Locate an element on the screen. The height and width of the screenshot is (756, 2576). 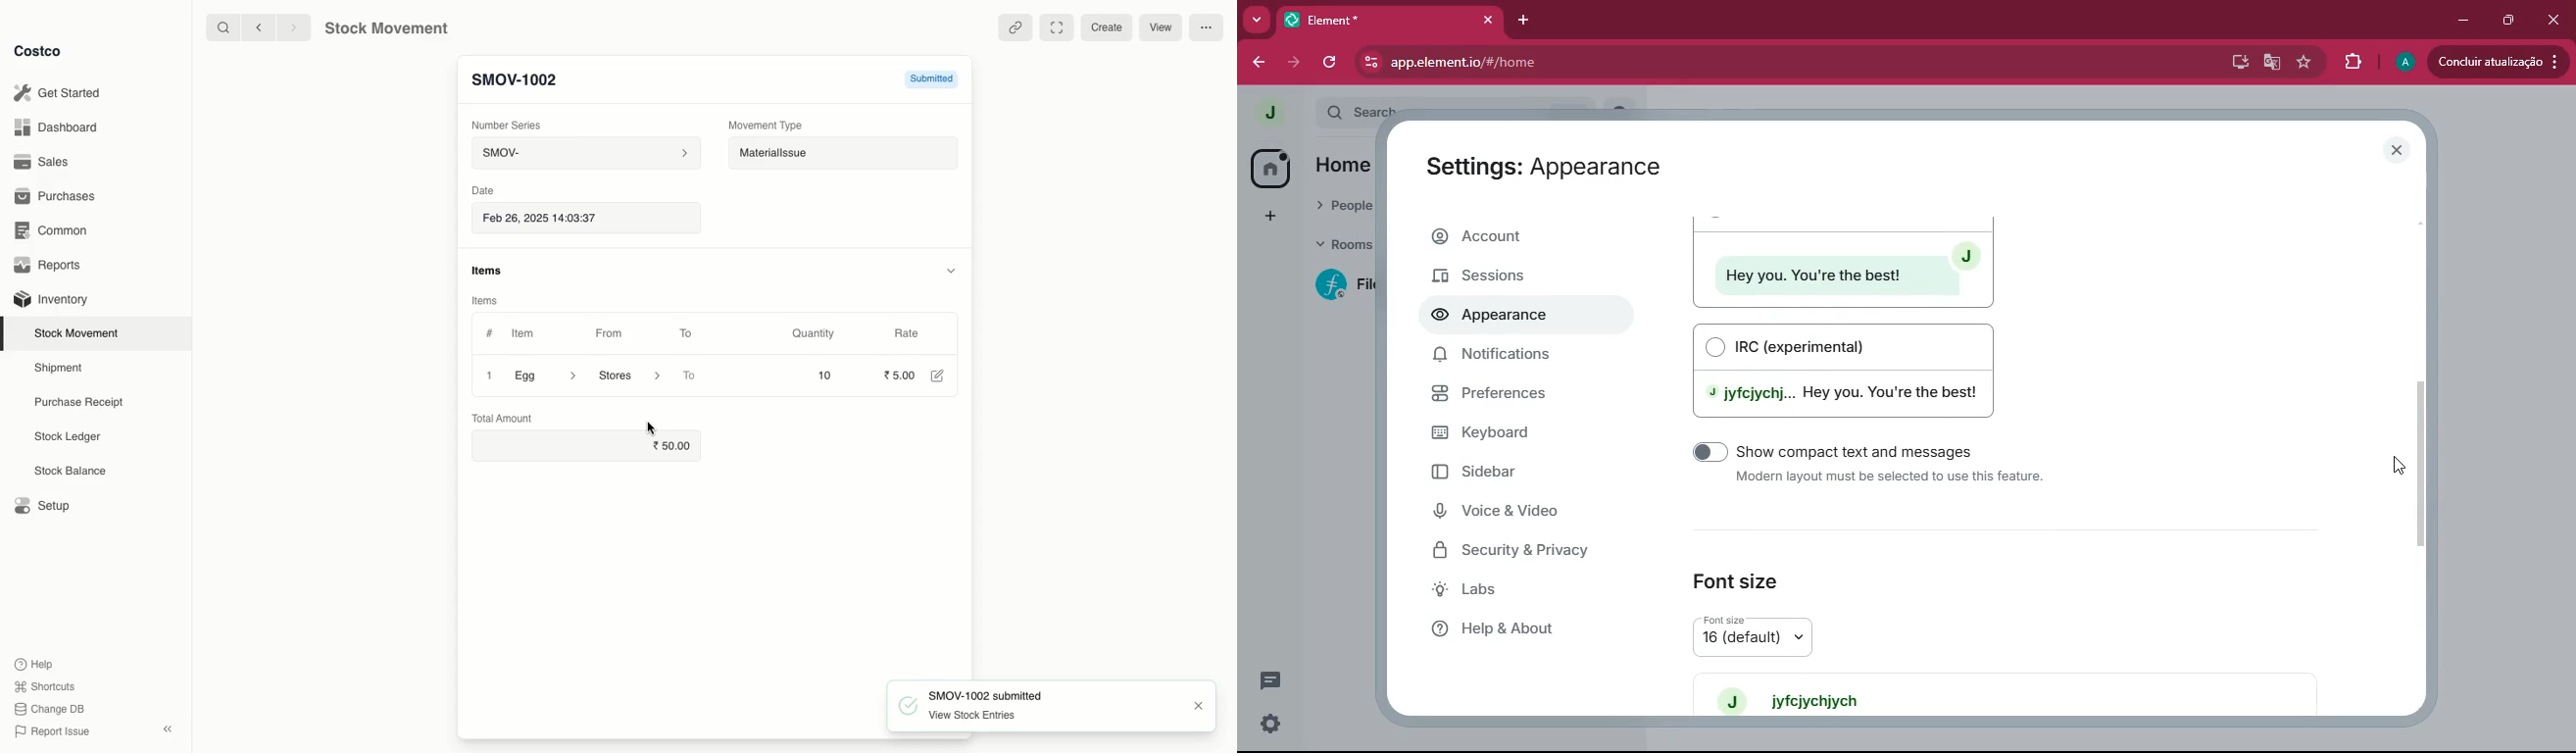
Costco is located at coordinates (39, 52).